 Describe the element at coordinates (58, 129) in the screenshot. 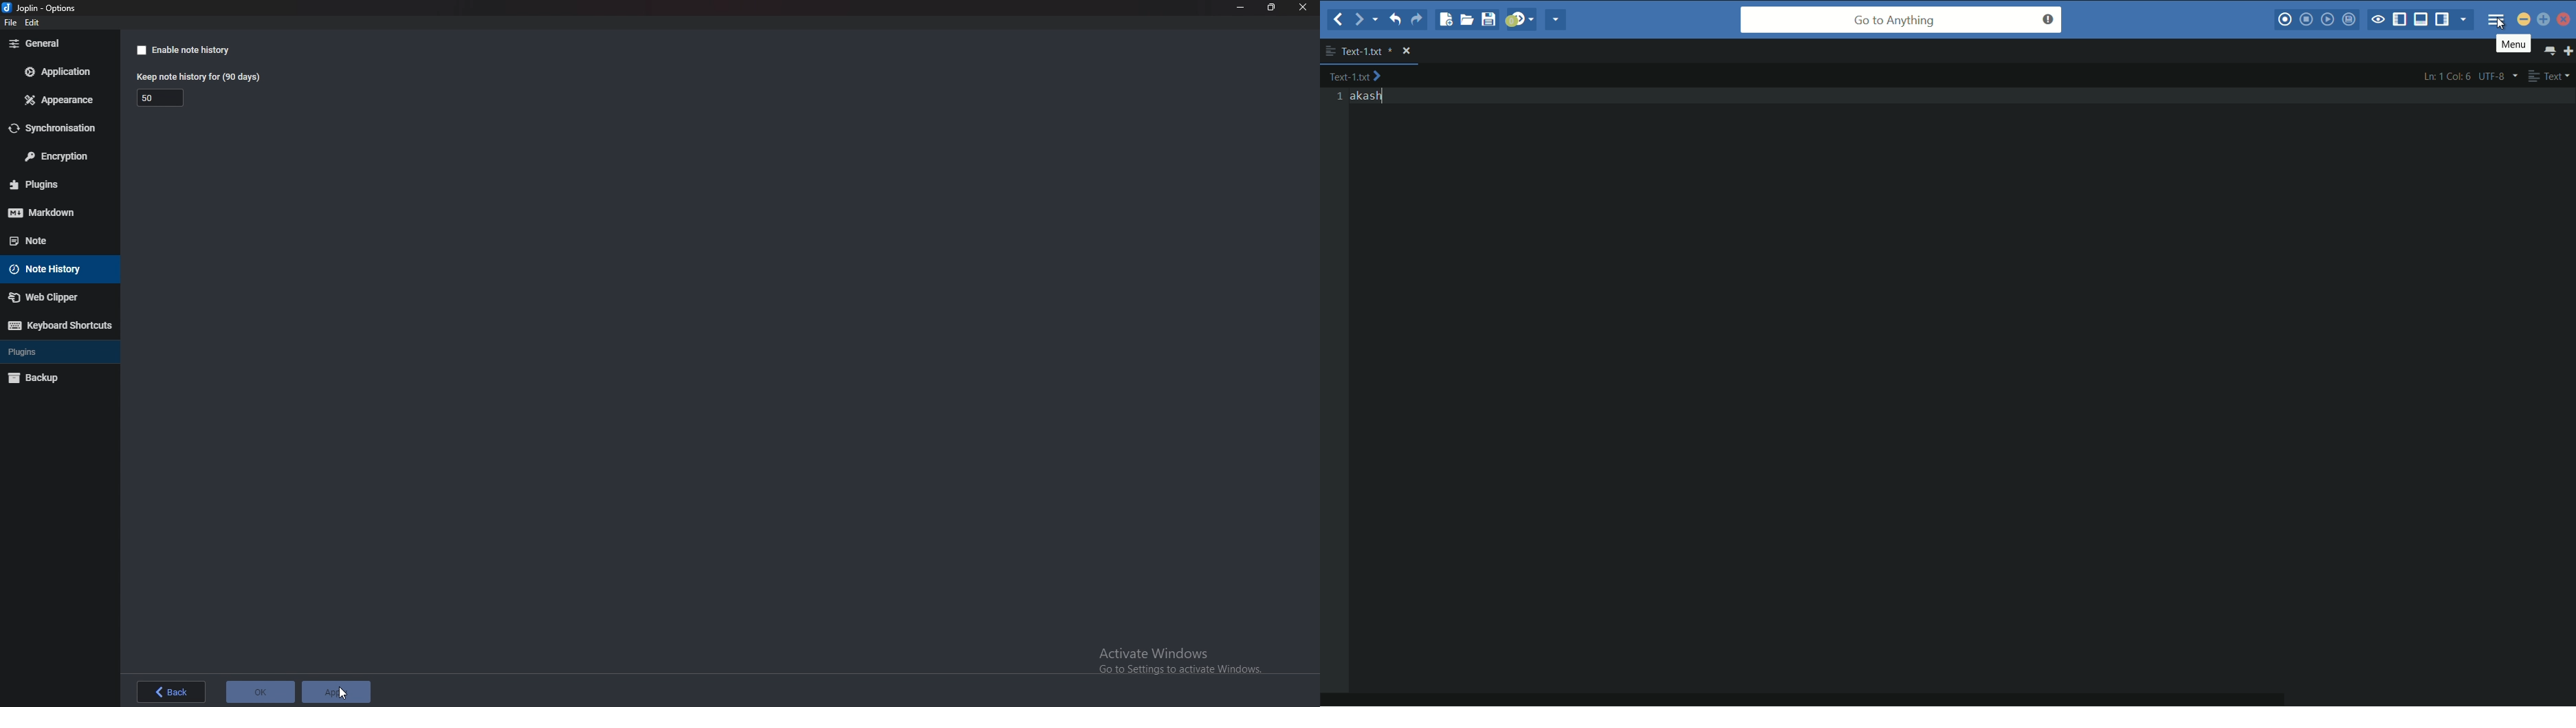

I see `Synchronization` at that location.